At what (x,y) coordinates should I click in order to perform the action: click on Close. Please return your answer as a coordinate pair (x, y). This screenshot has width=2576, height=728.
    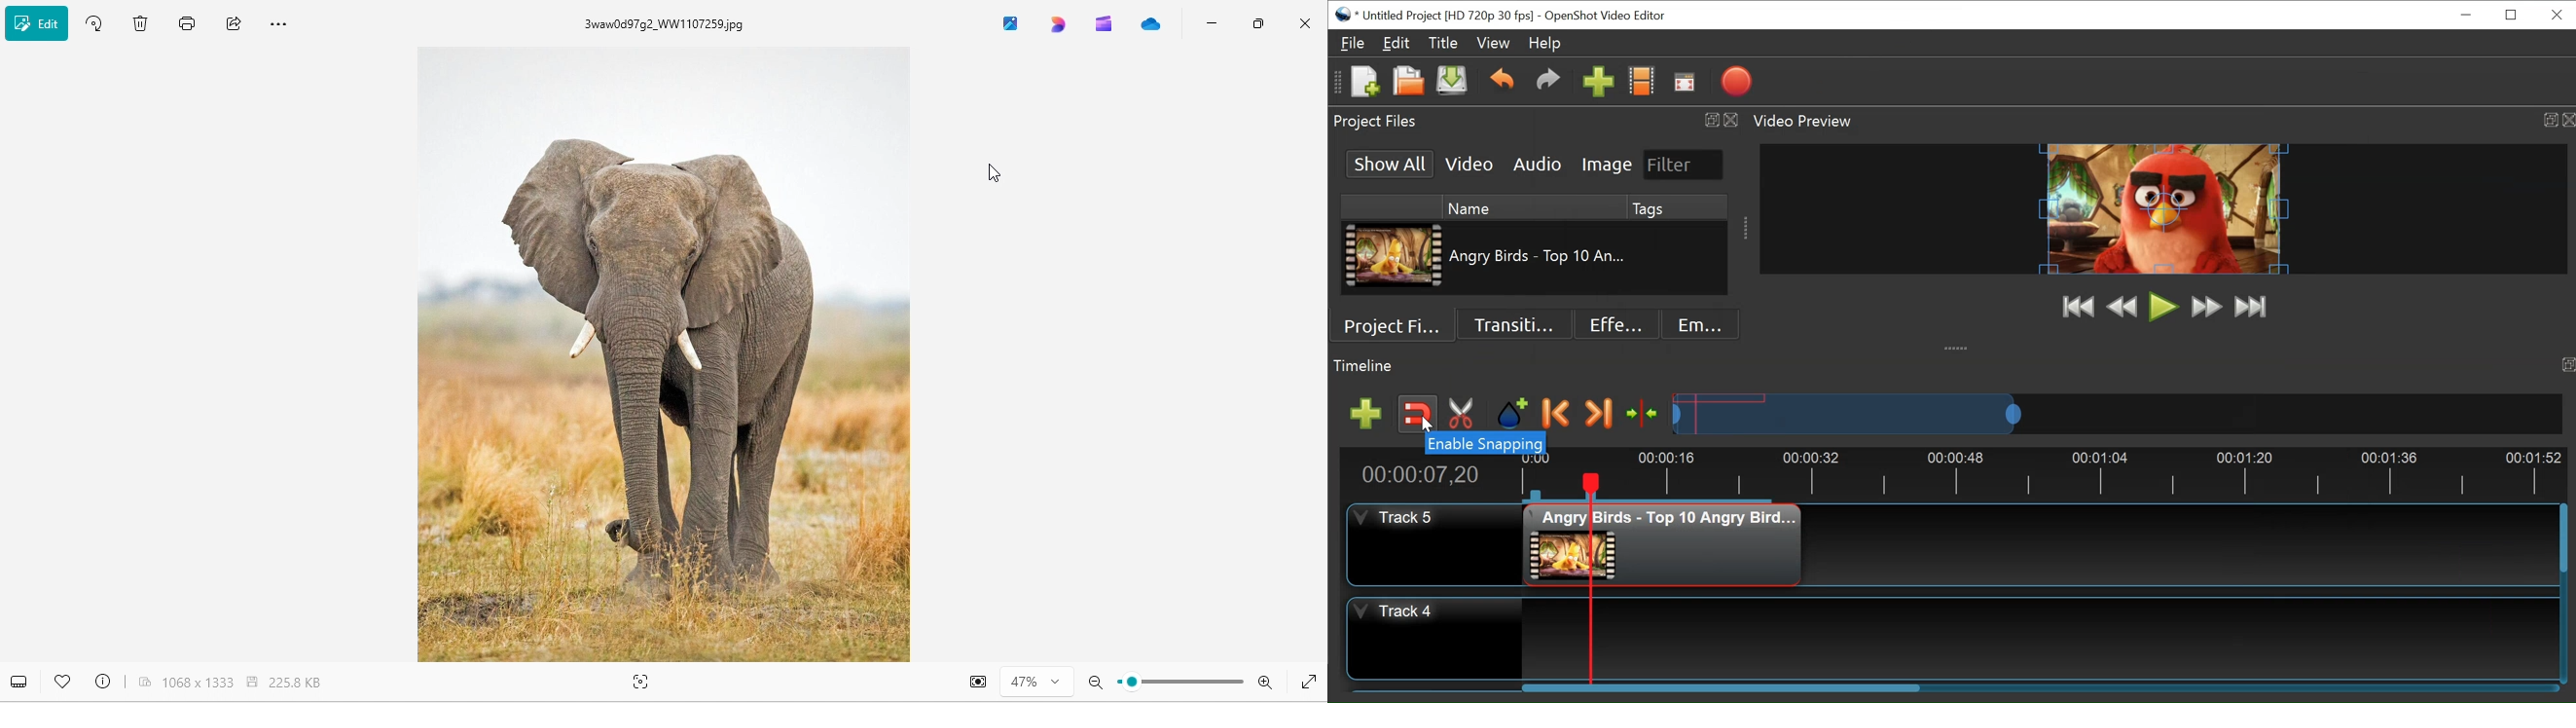
    Looking at the image, I should click on (2558, 14).